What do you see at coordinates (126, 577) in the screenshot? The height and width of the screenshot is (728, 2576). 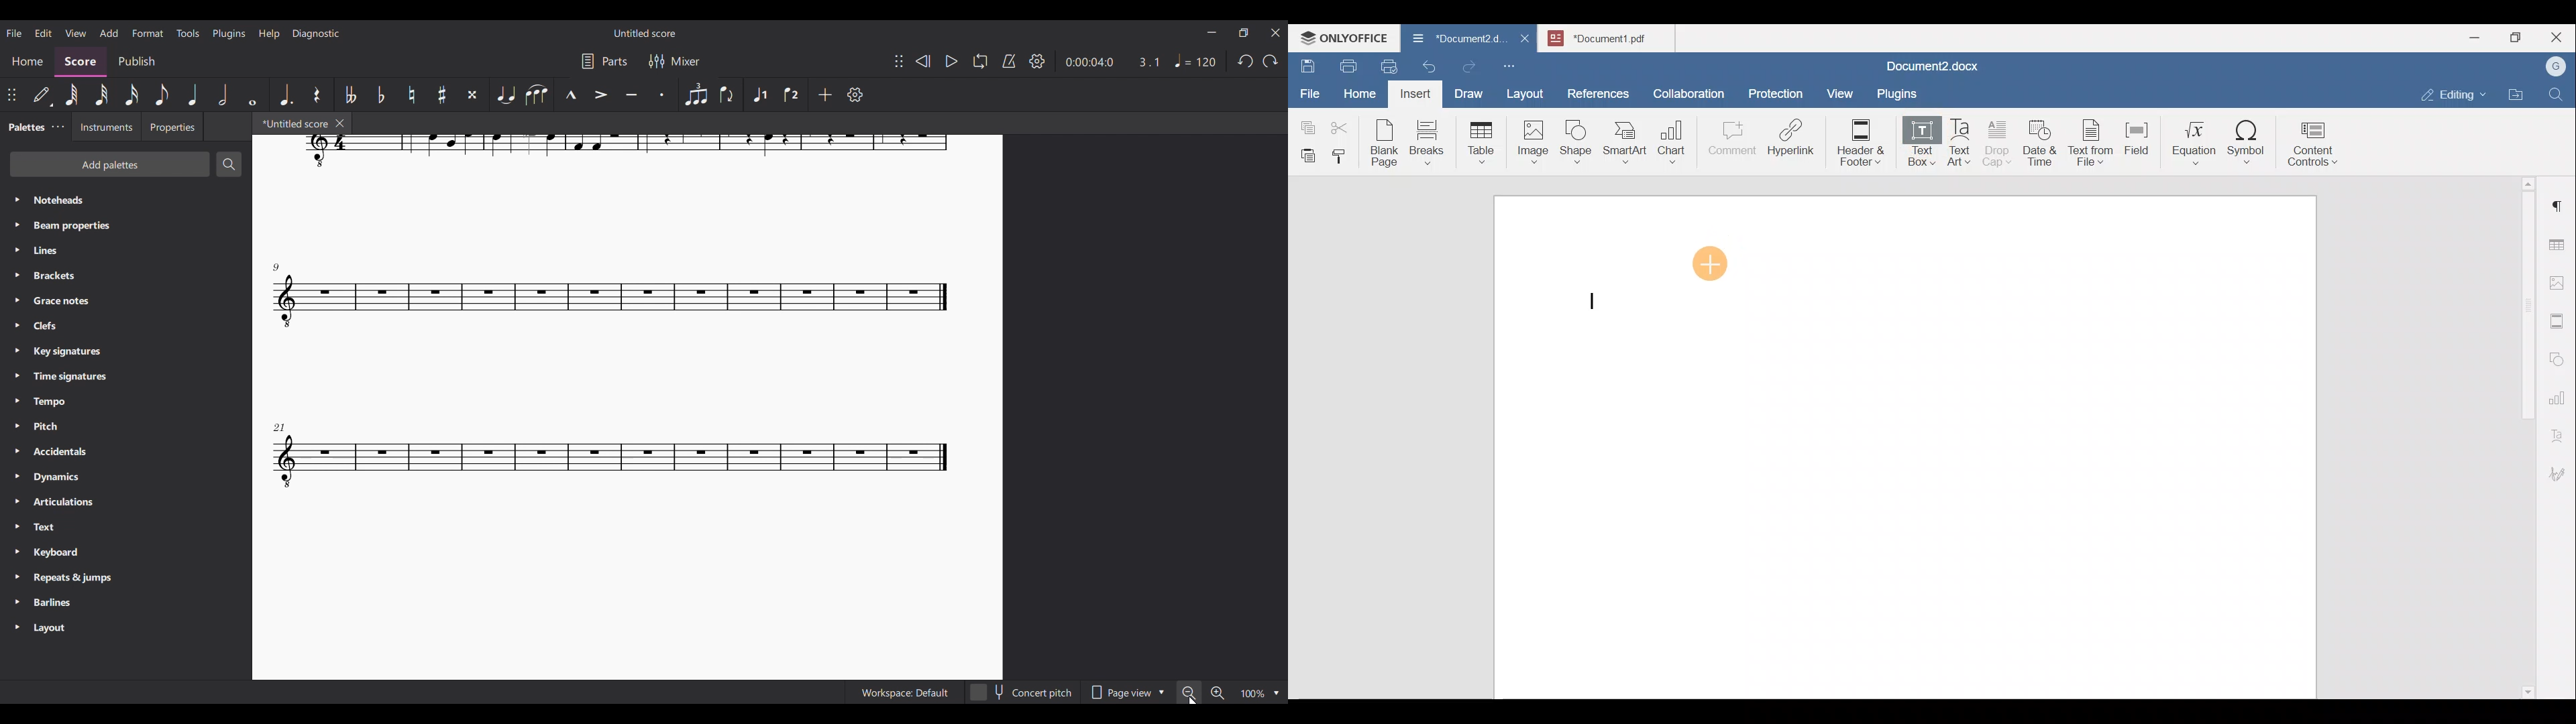 I see `Repeats & jumps` at bounding box center [126, 577].